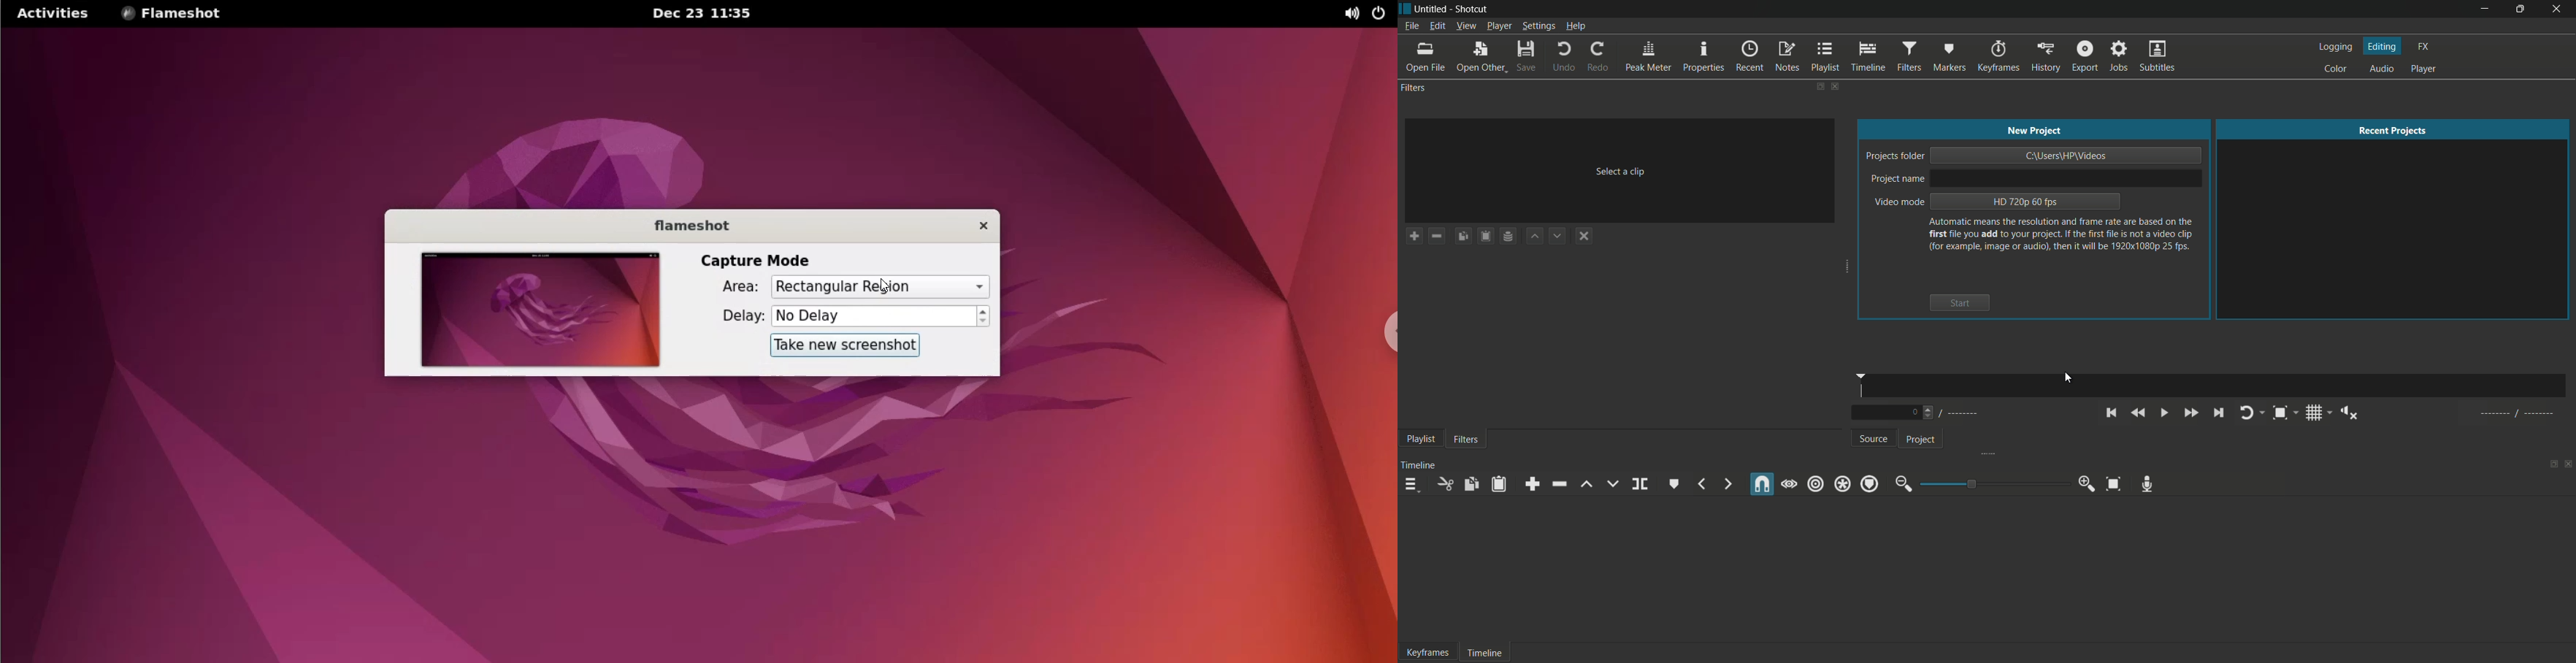  Describe the element at coordinates (1472, 485) in the screenshot. I see `copy` at that location.